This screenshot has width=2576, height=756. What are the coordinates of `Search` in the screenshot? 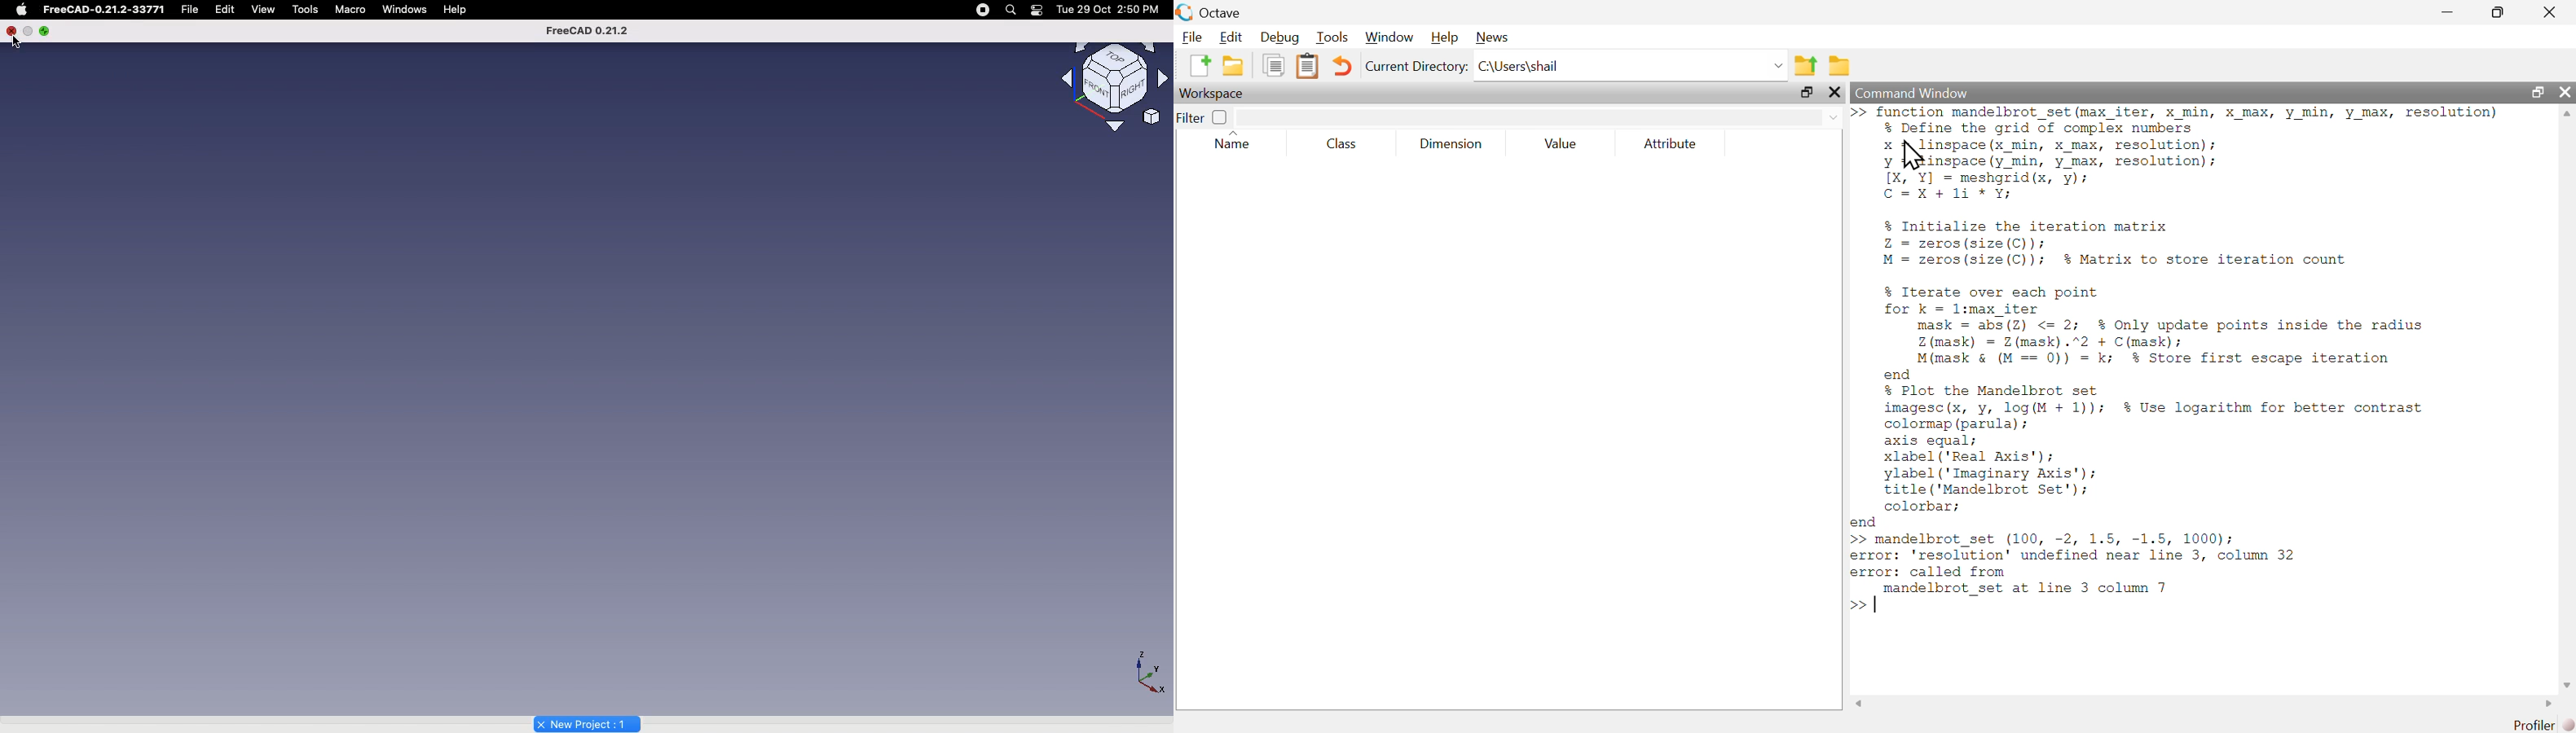 It's located at (1011, 9).